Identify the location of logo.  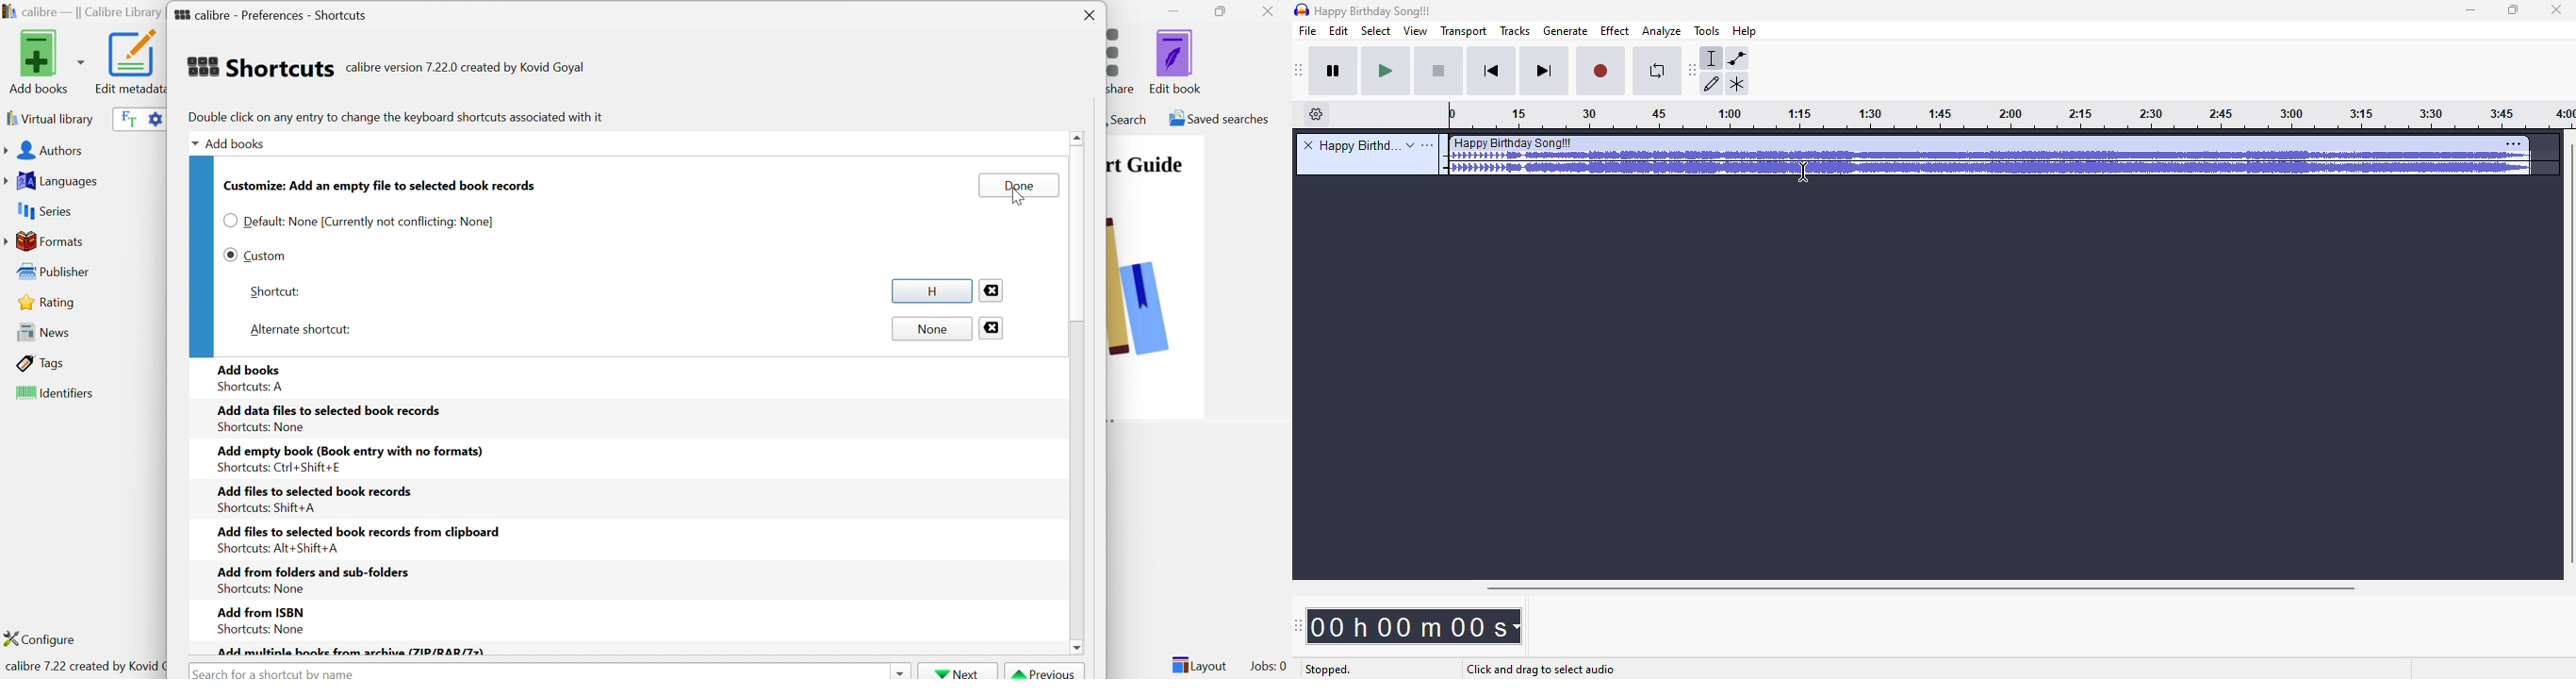
(1302, 9).